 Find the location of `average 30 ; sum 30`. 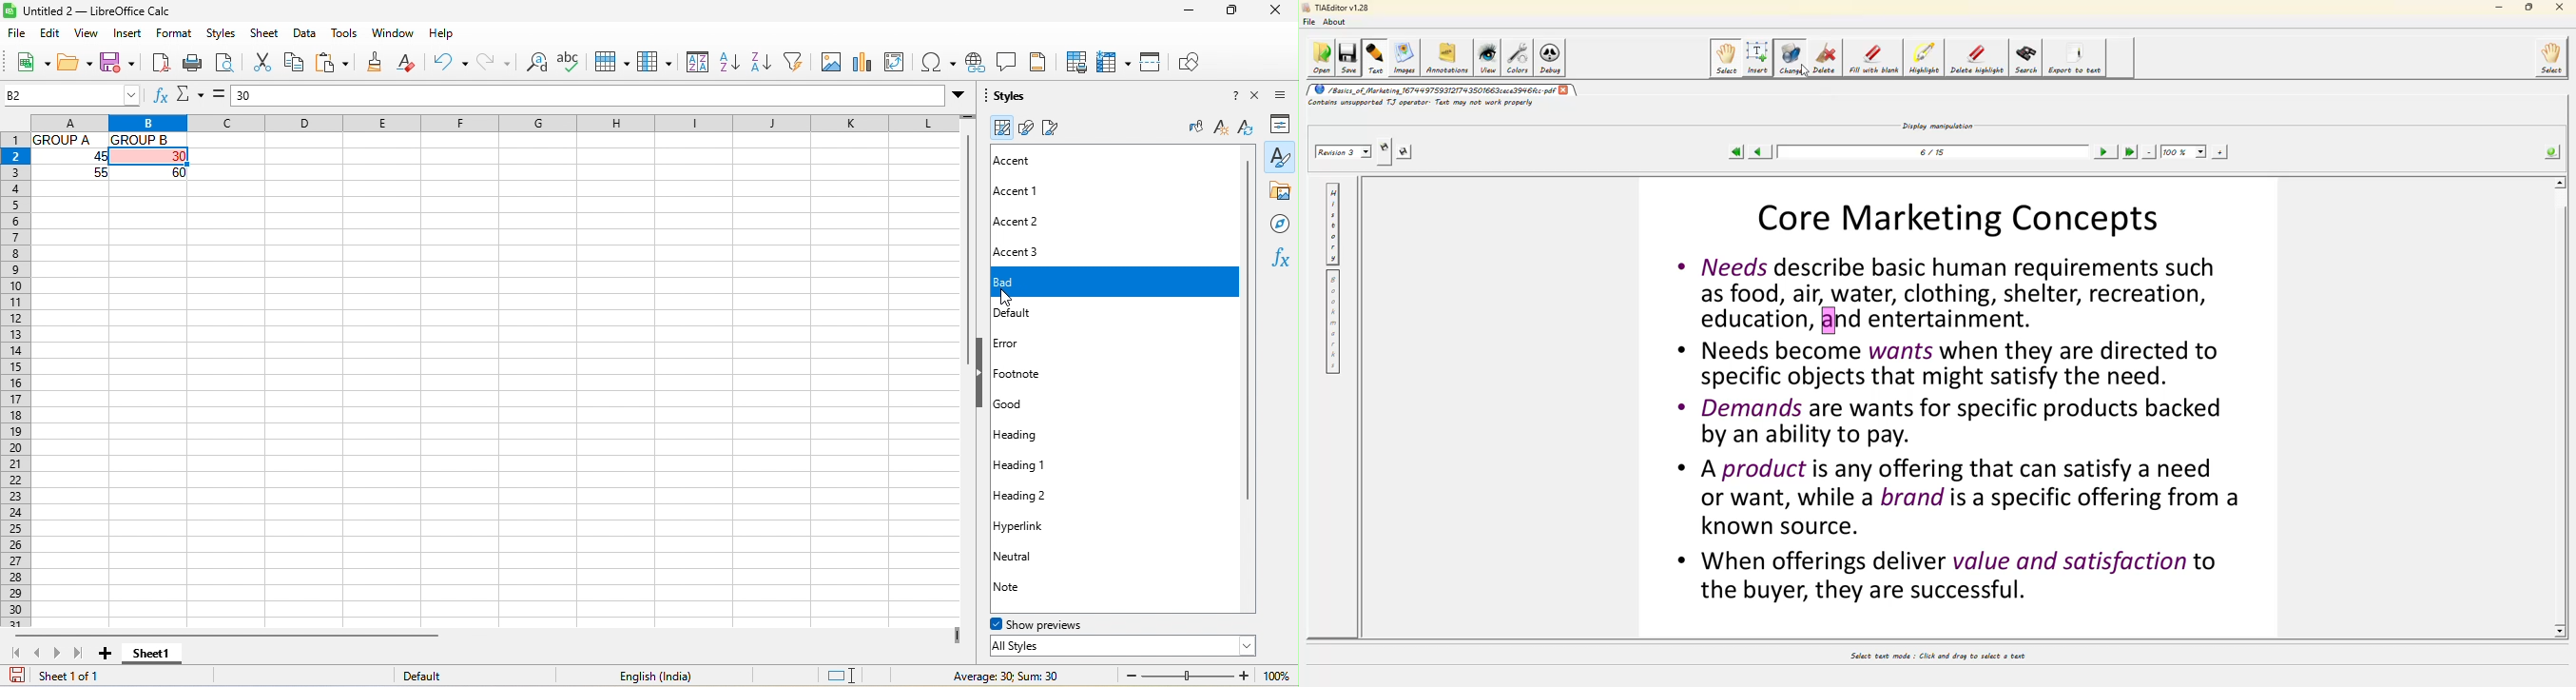

average 30 ; sum 30 is located at coordinates (997, 676).